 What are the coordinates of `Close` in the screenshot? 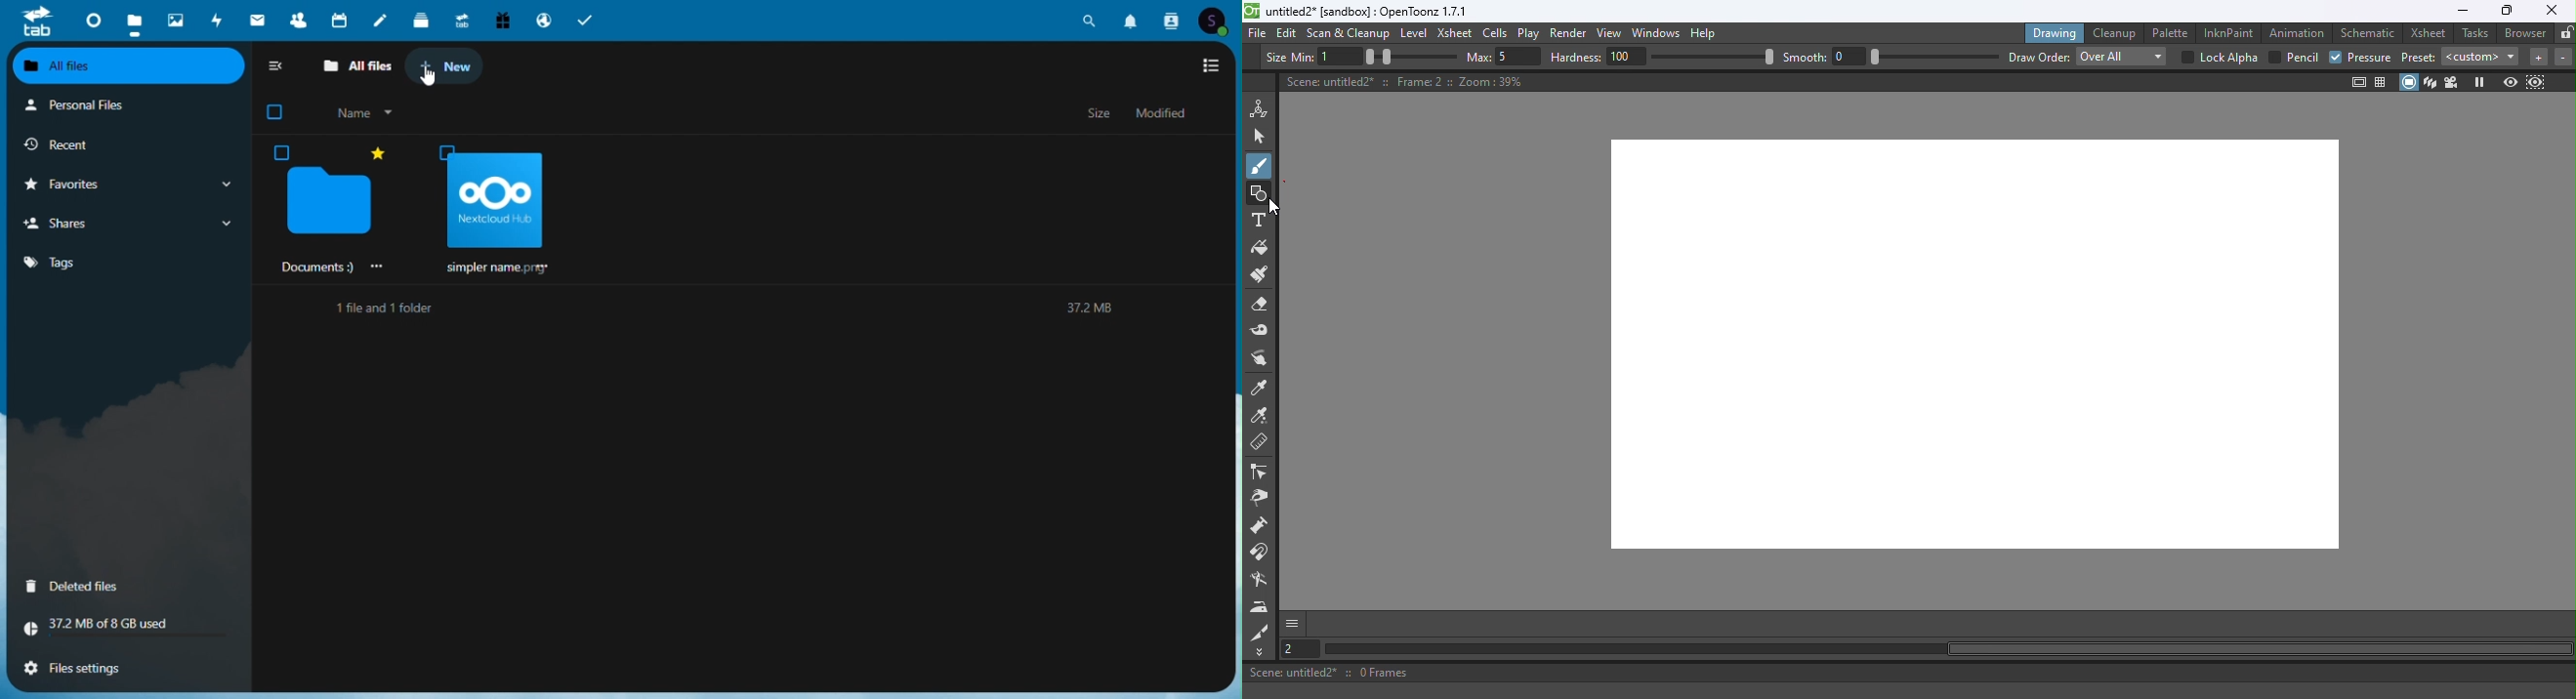 It's located at (2550, 10).